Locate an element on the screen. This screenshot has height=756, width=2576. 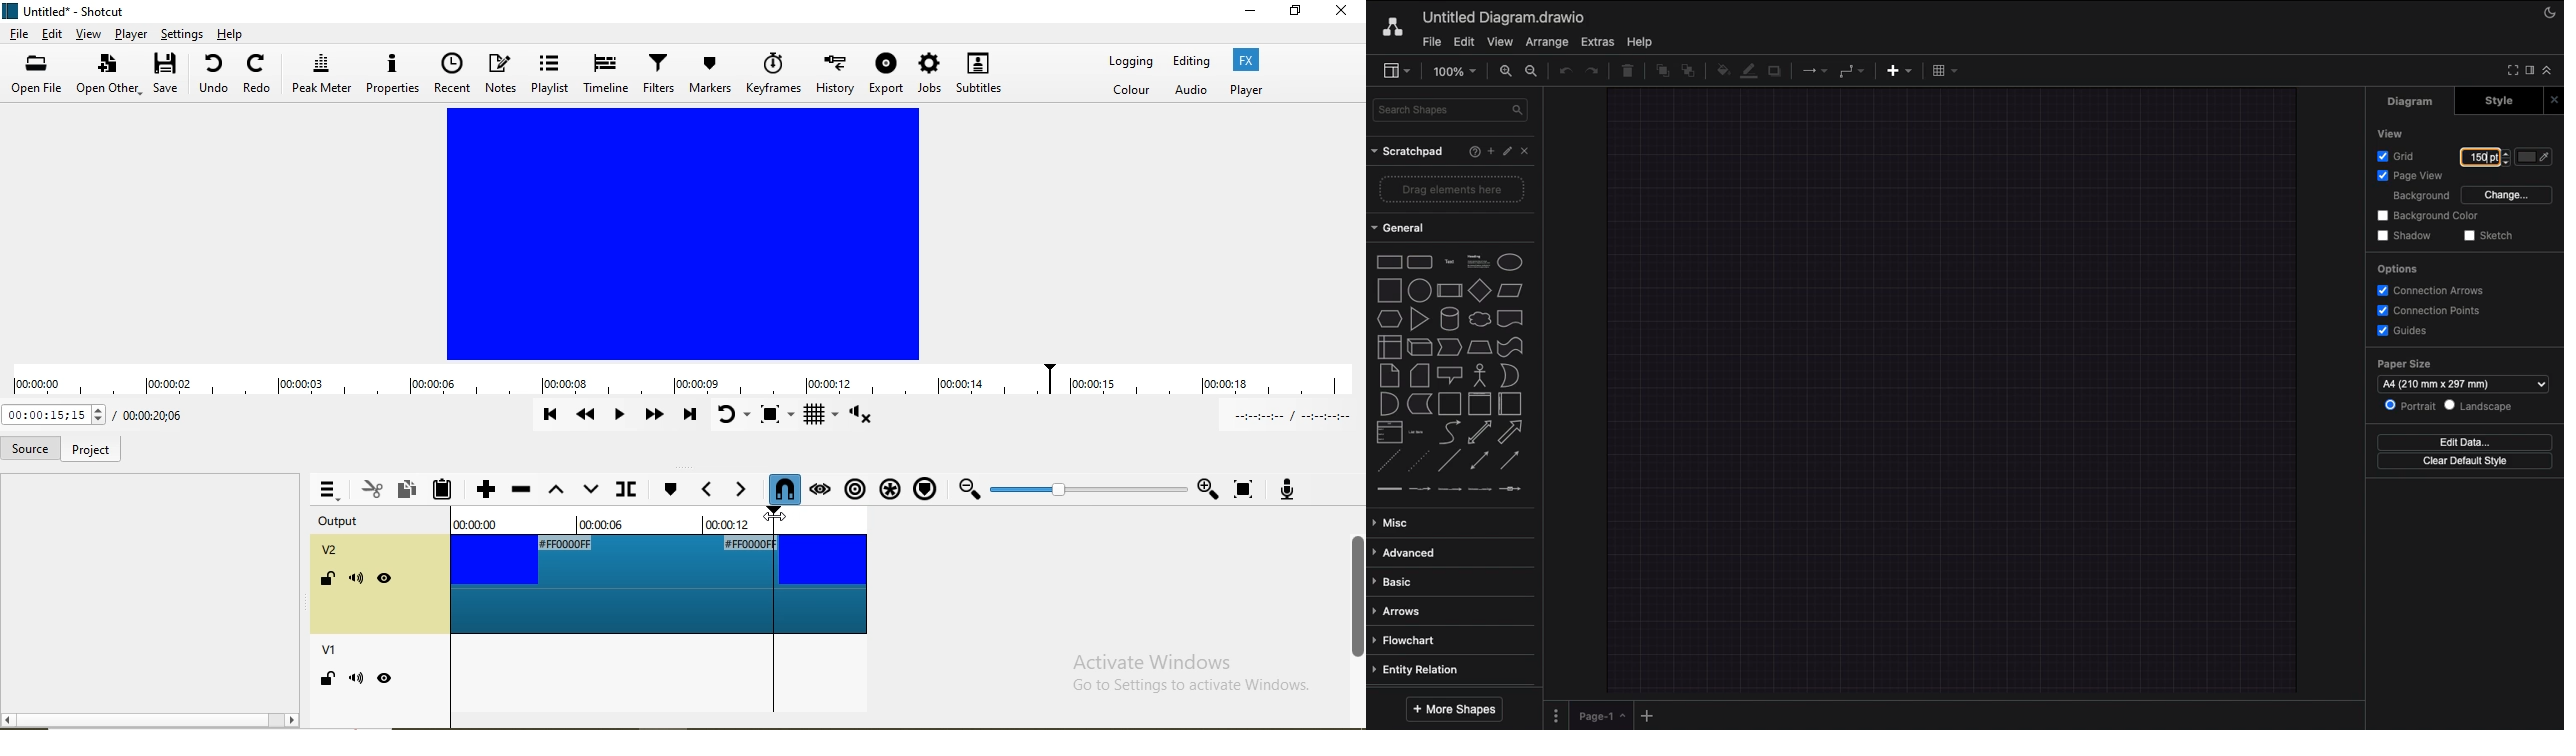
Paper size is located at coordinates (2462, 375).